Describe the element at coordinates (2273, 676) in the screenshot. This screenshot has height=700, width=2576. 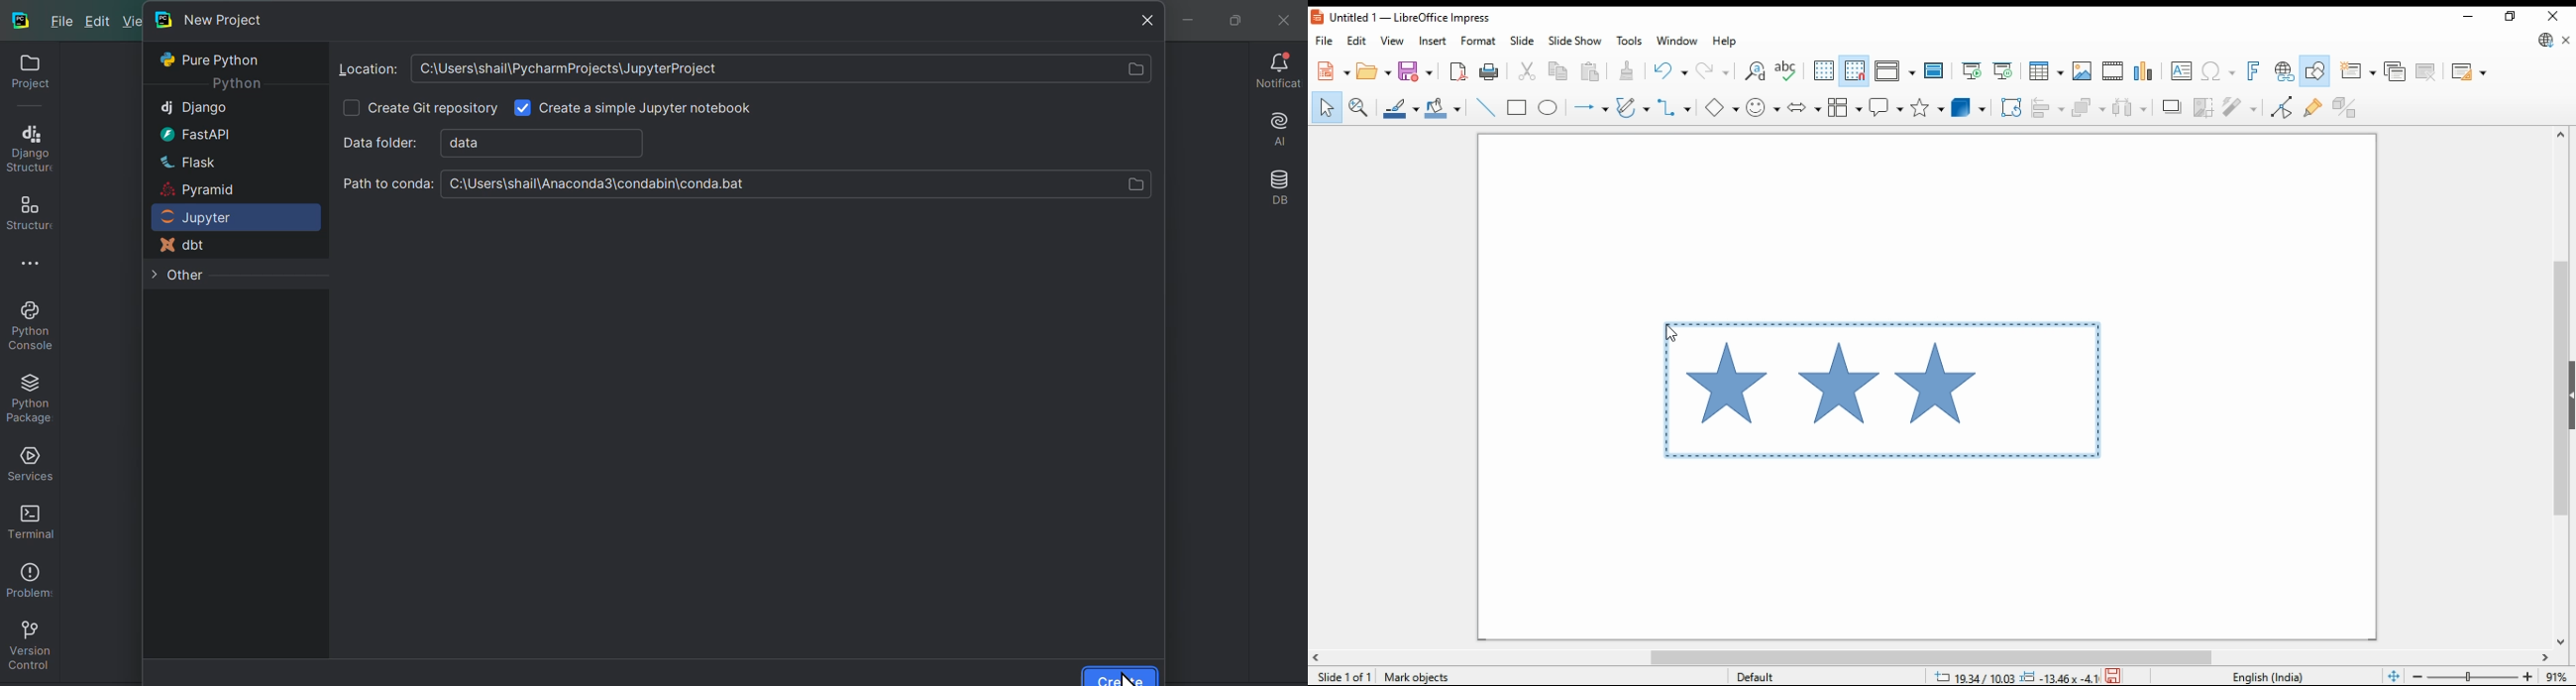
I see `language` at that location.